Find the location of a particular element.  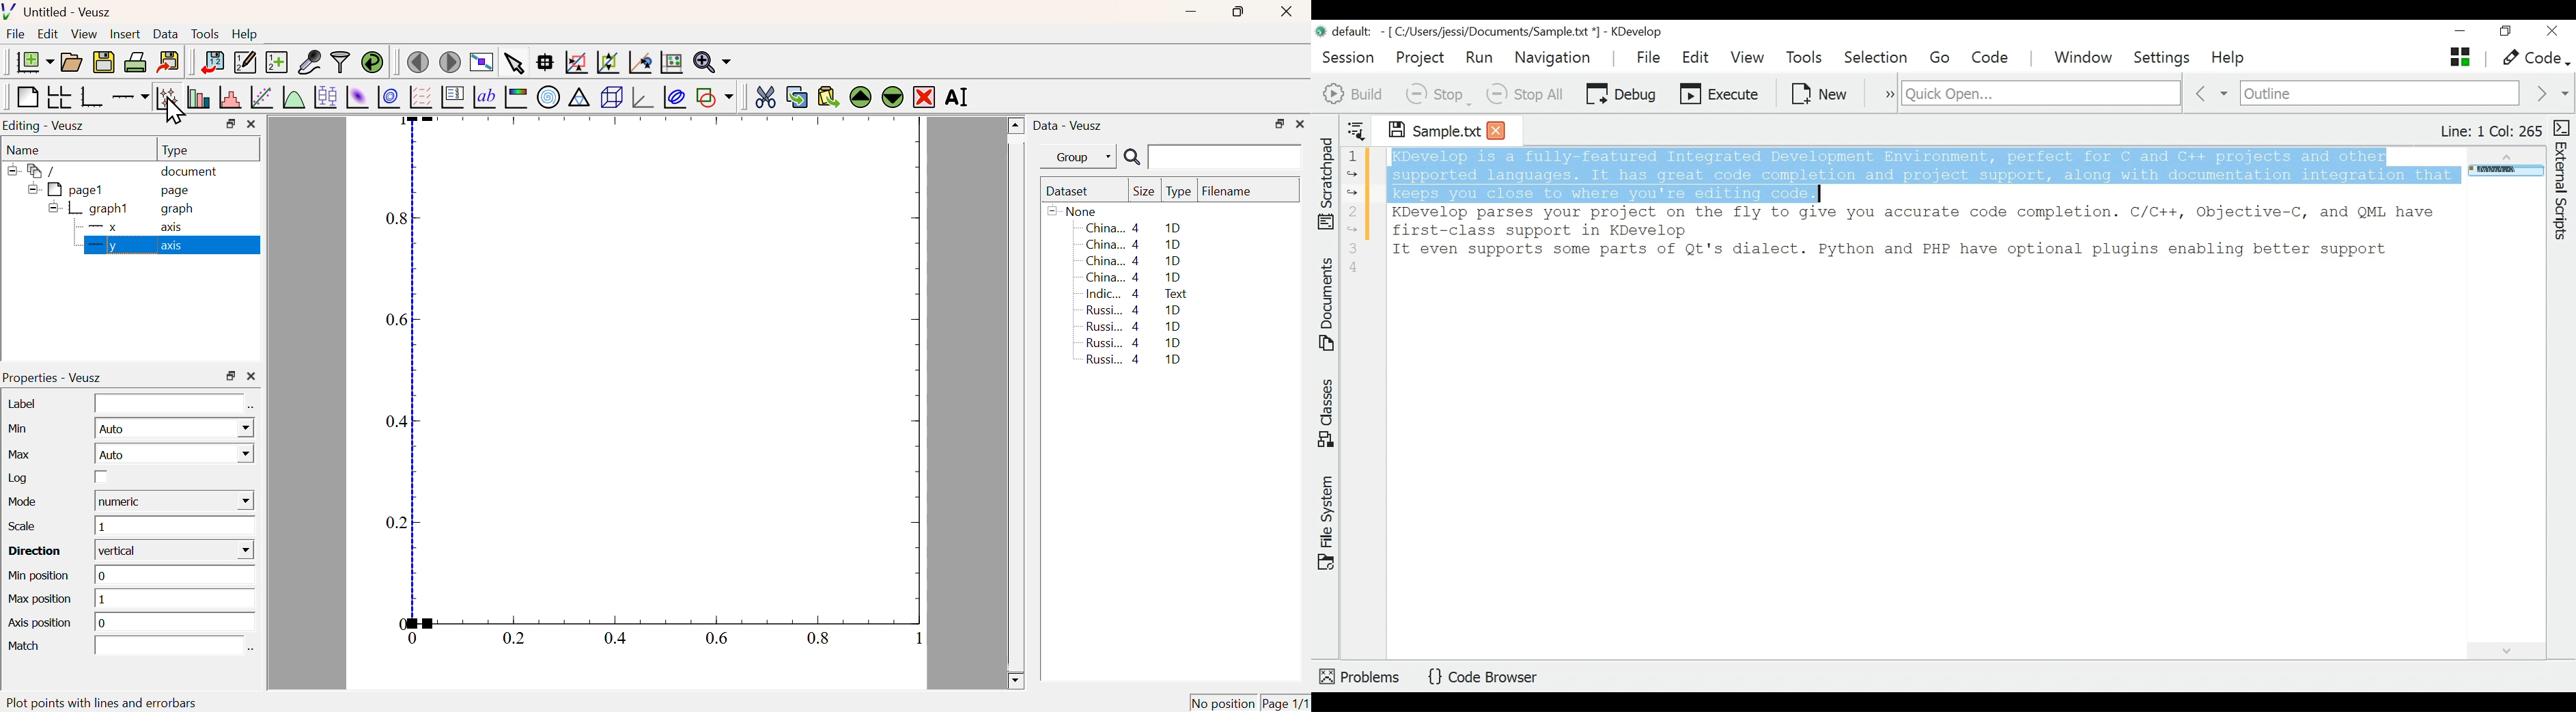

Auto is located at coordinates (174, 428).